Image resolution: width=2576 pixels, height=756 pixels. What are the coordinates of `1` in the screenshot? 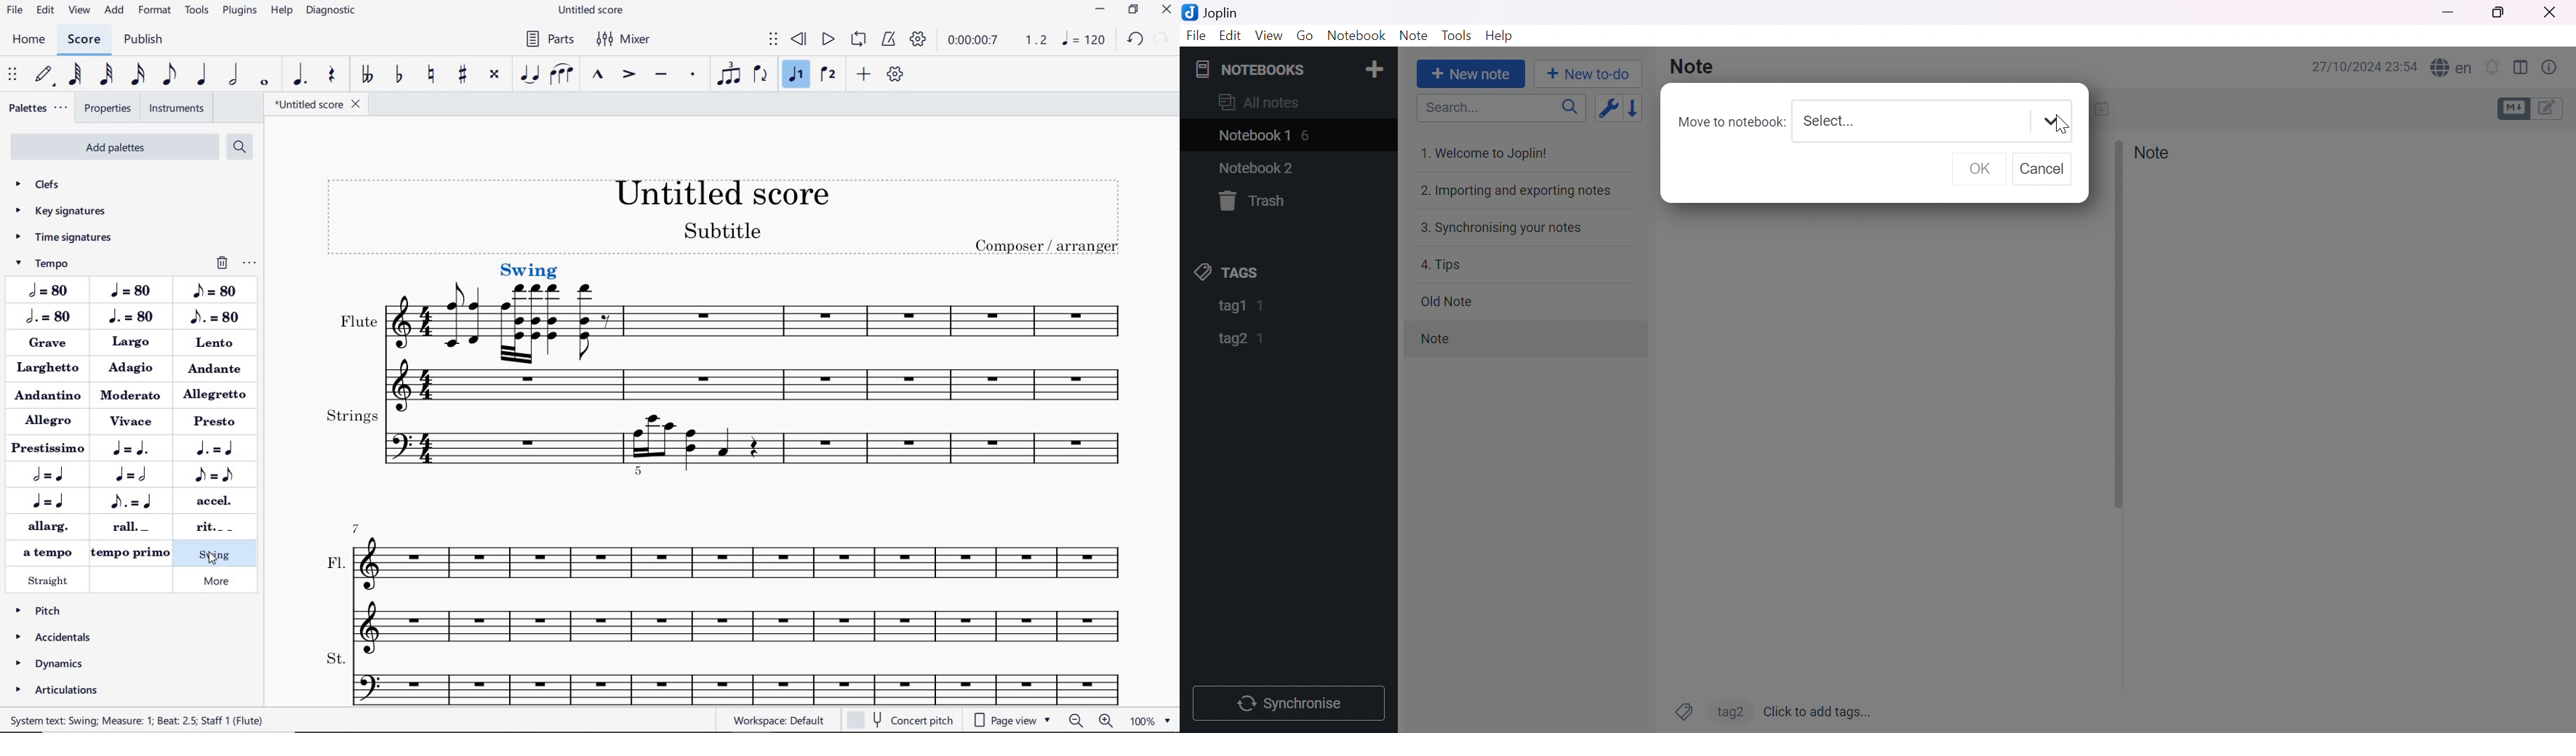 It's located at (1261, 339).